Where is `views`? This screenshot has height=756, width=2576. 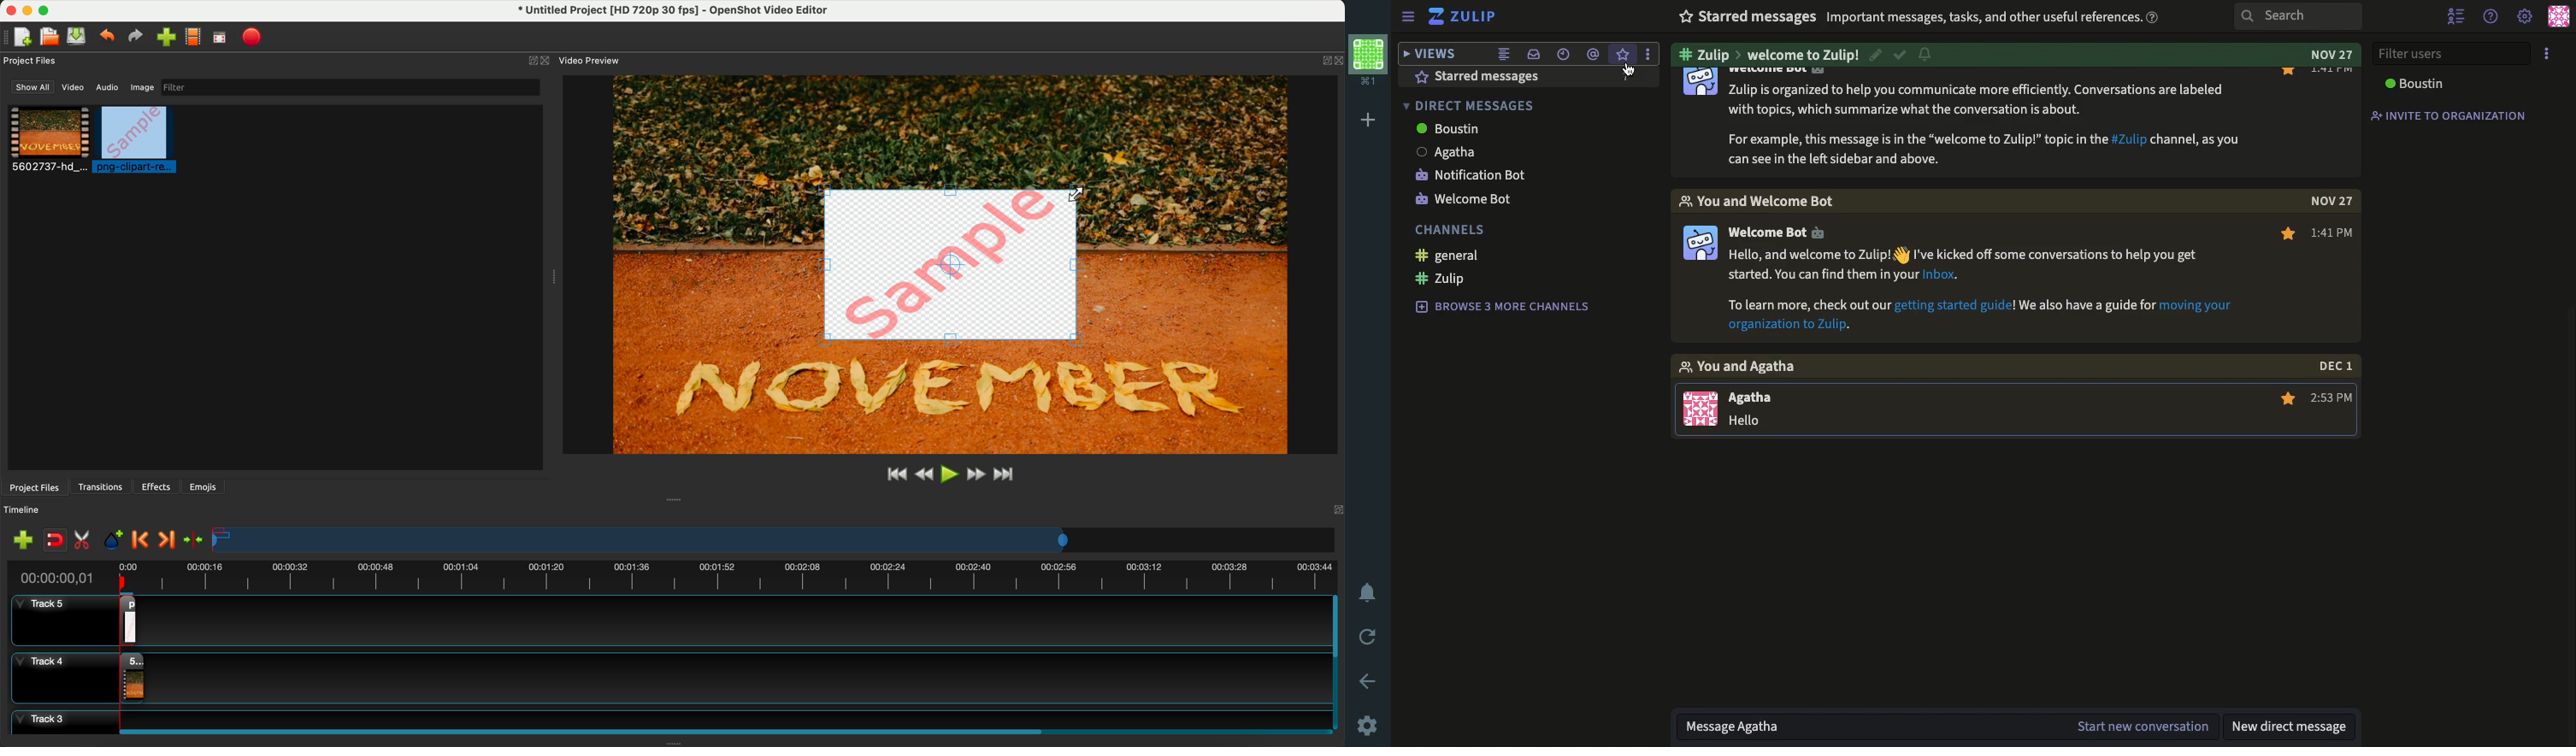 views is located at coordinates (1433, 54).